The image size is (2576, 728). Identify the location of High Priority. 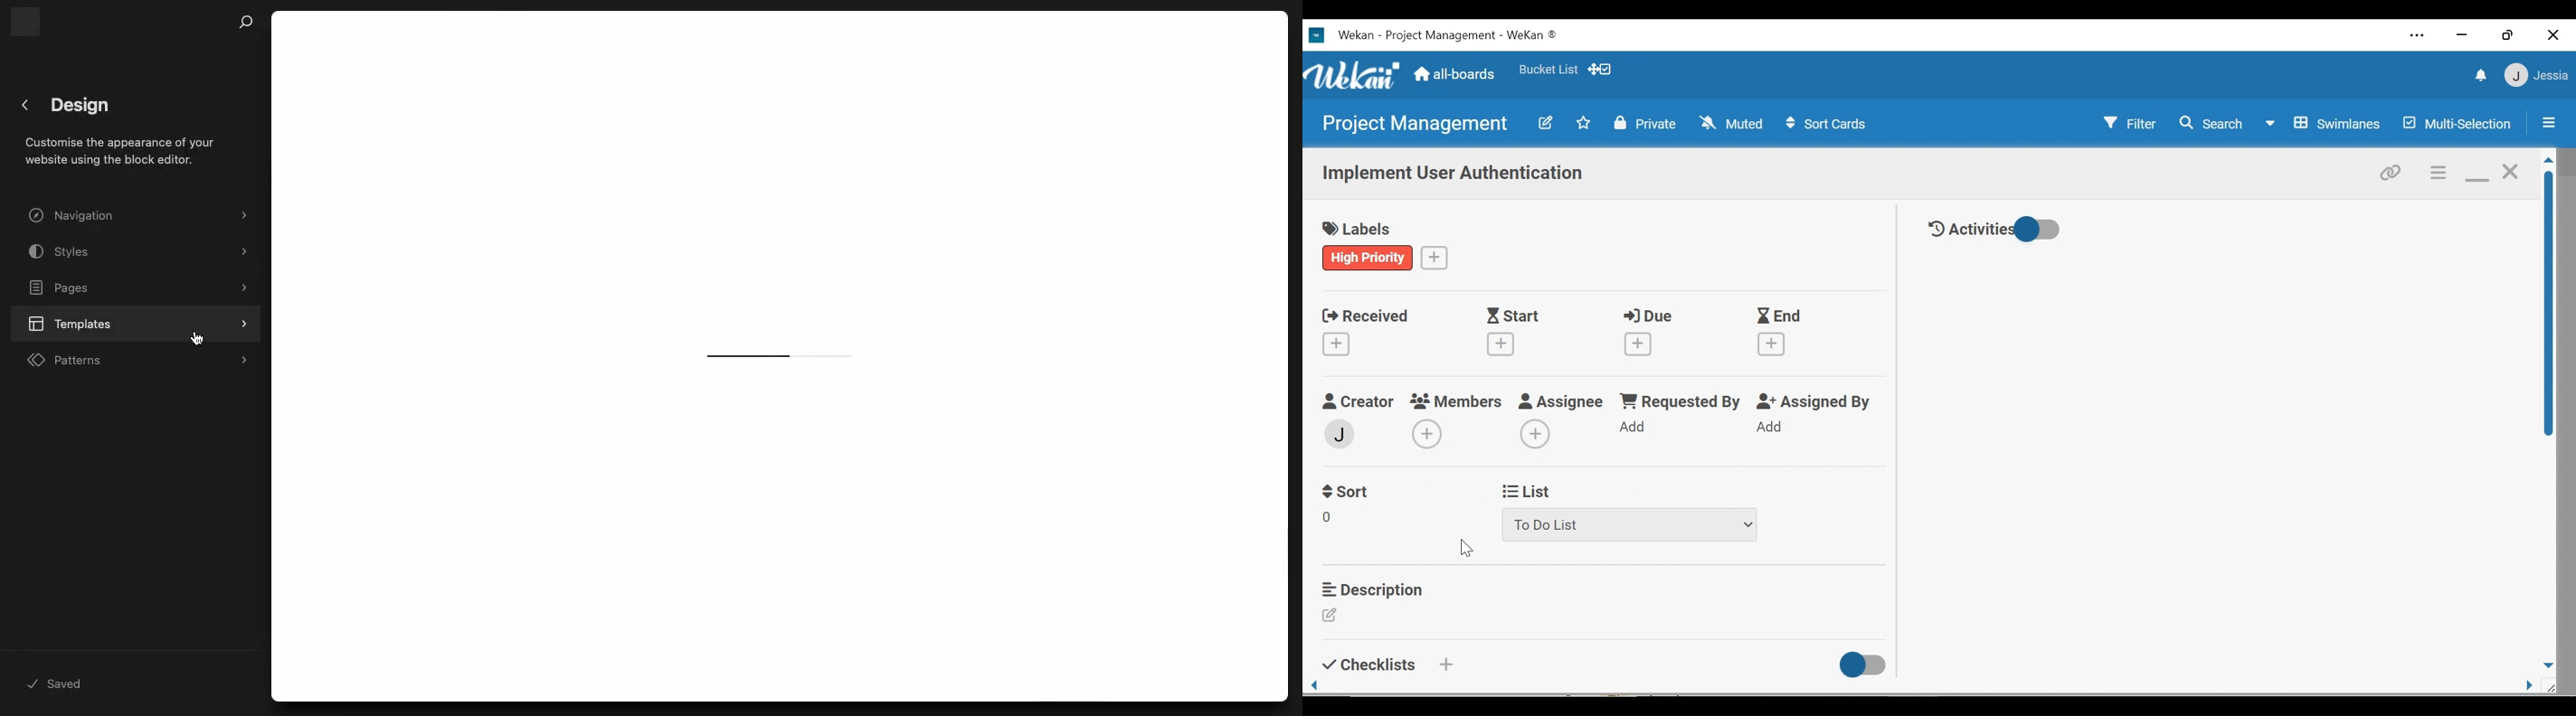
(1369, 258).